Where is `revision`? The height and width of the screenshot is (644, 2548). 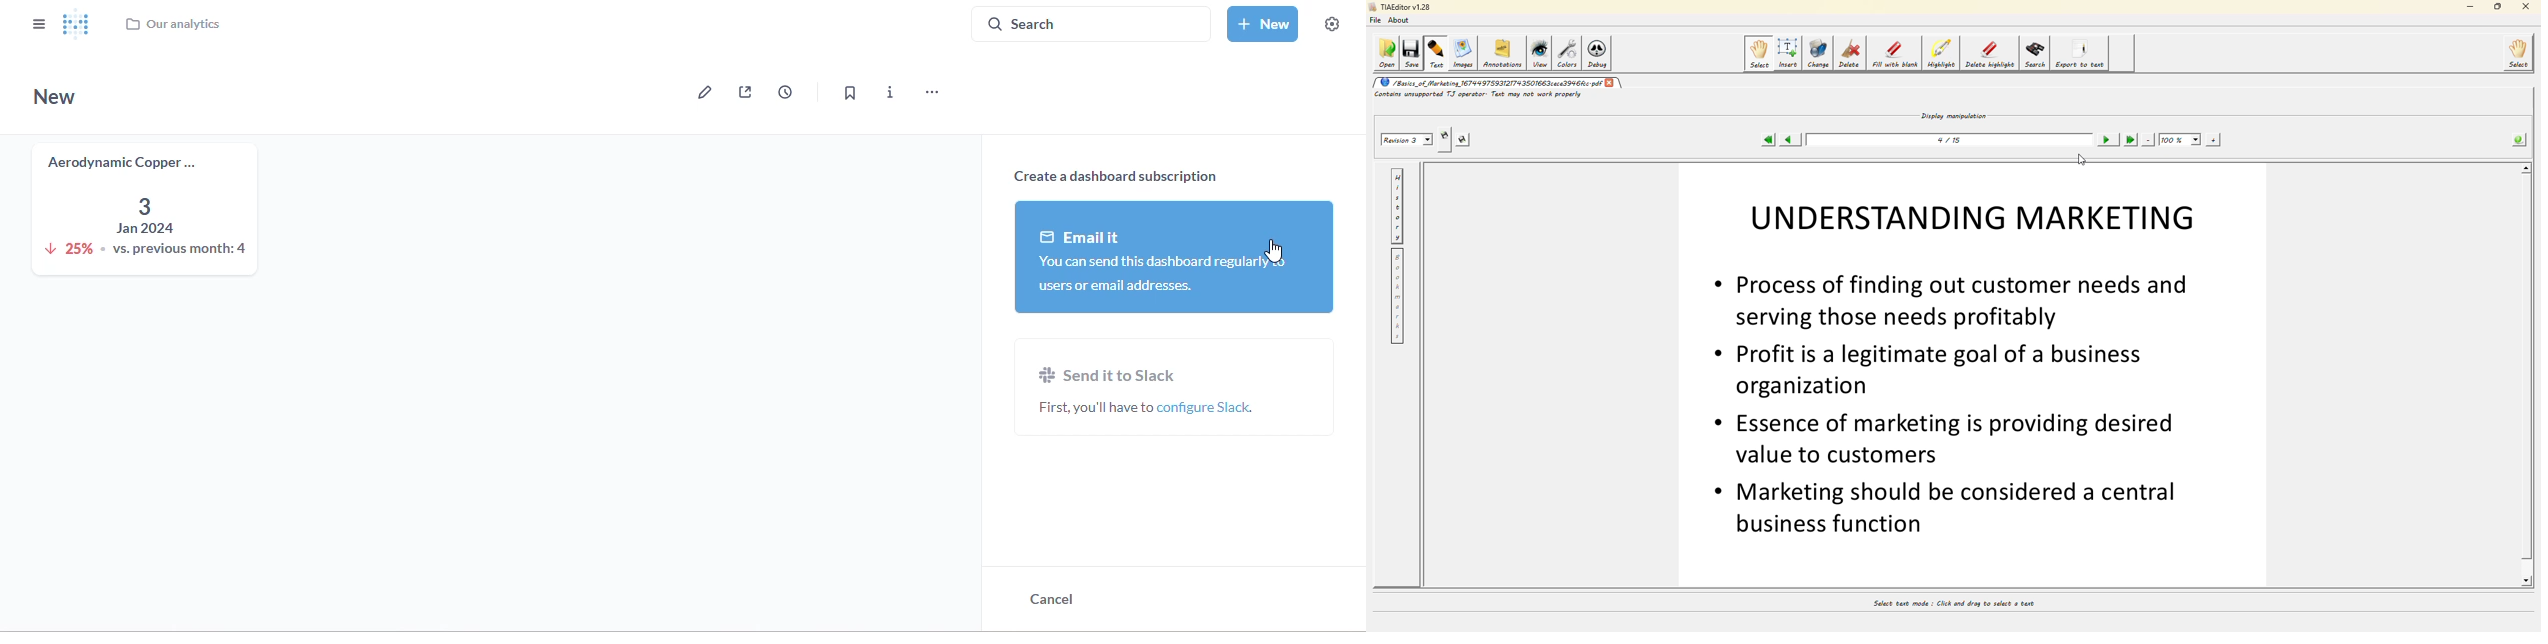 revision is located at coordinates (1408, 138).